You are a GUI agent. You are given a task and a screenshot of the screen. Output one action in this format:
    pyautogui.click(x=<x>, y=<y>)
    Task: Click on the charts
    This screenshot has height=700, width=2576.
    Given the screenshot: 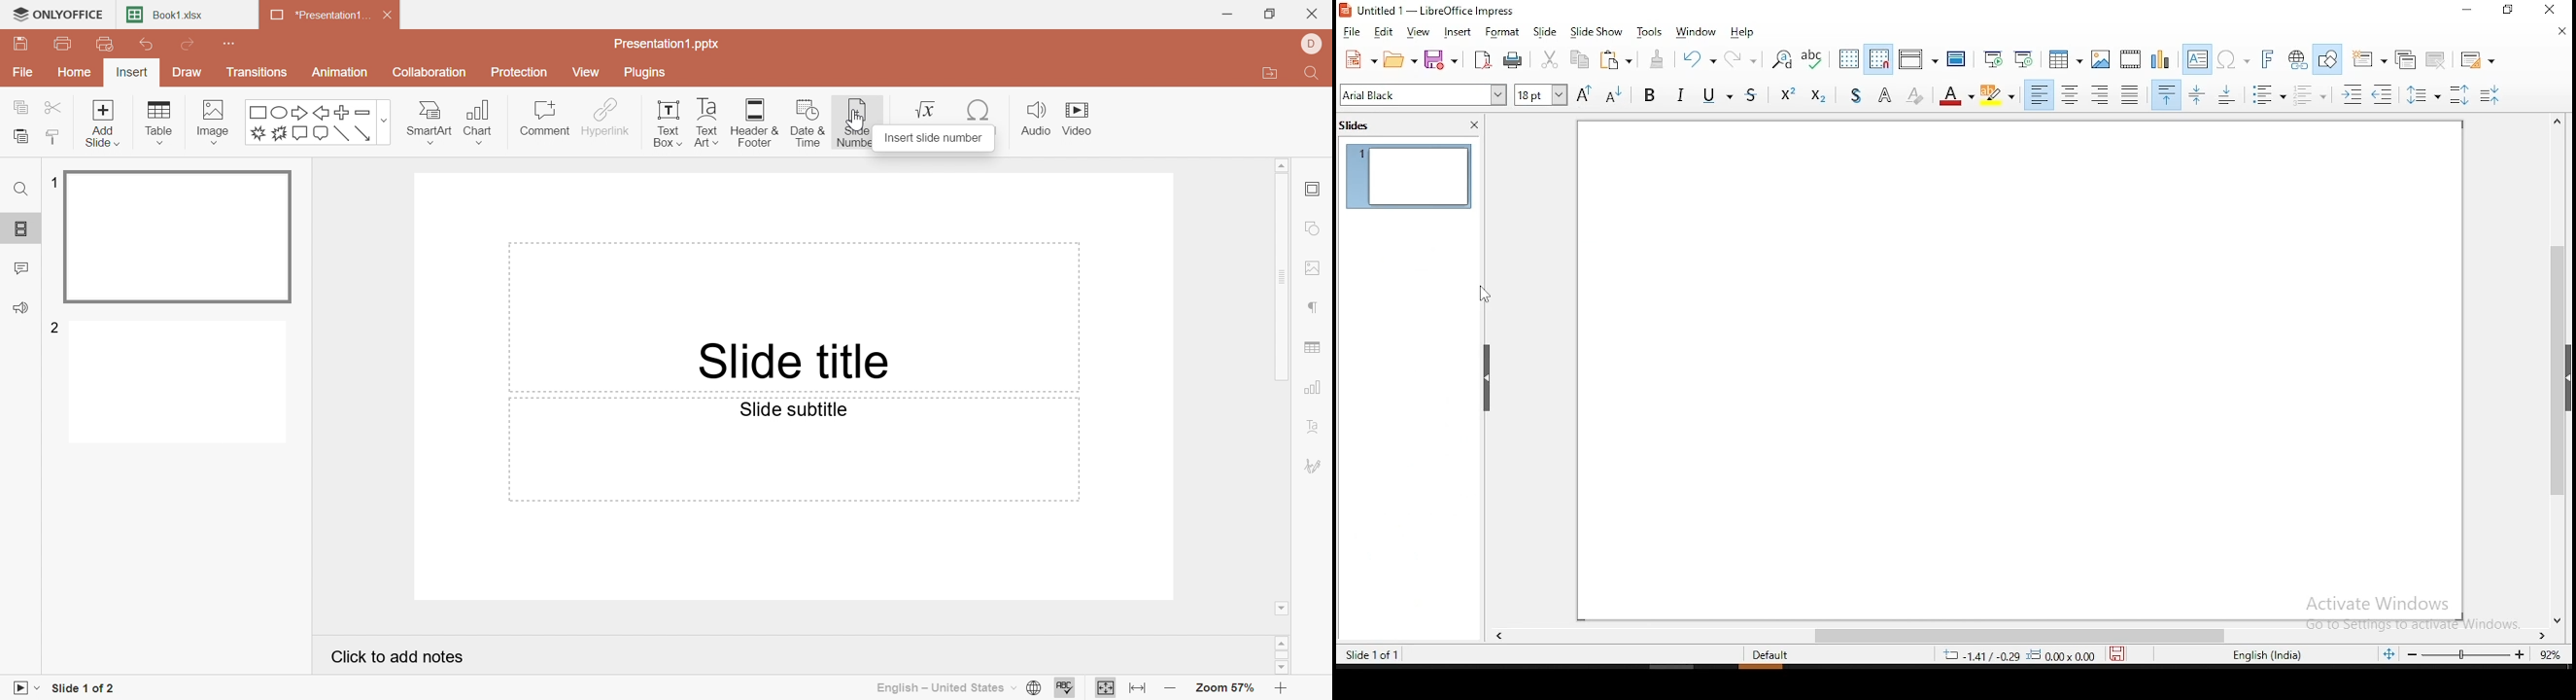 What is the action you would take?
    pyautogui.click(x=2160, y=59)
    